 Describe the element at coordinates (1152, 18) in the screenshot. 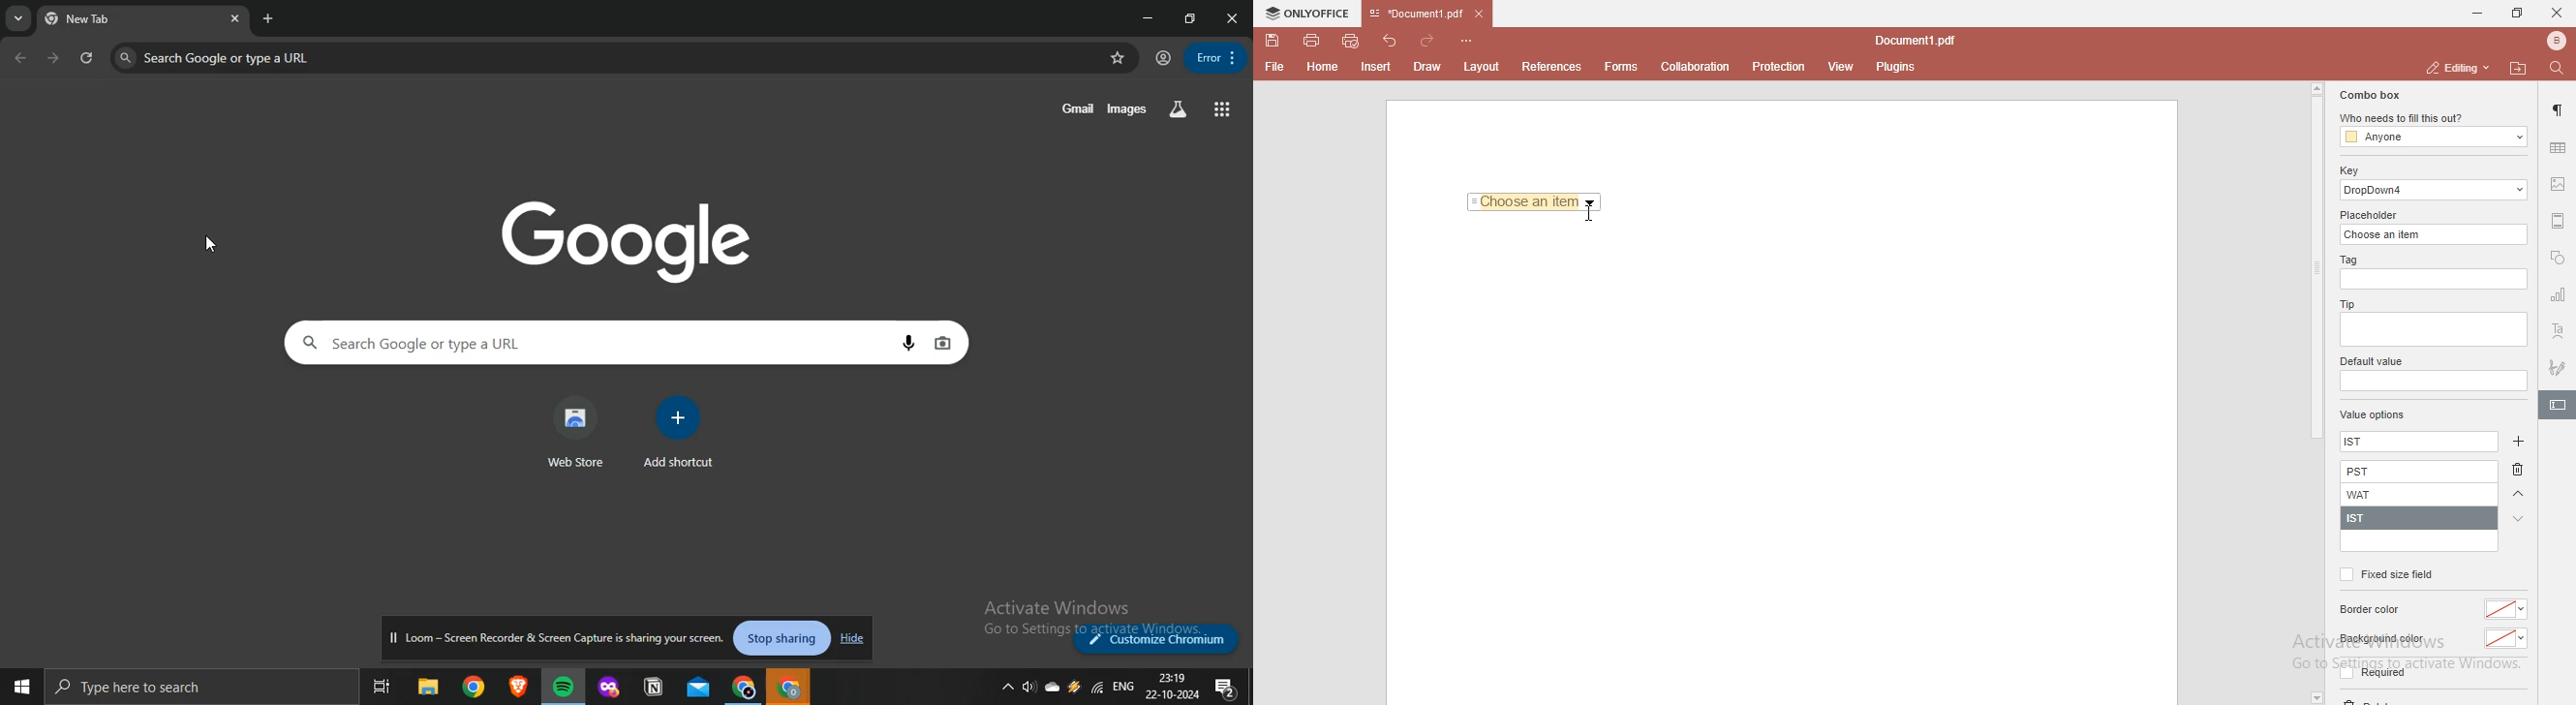

I see `minimize` at that location.